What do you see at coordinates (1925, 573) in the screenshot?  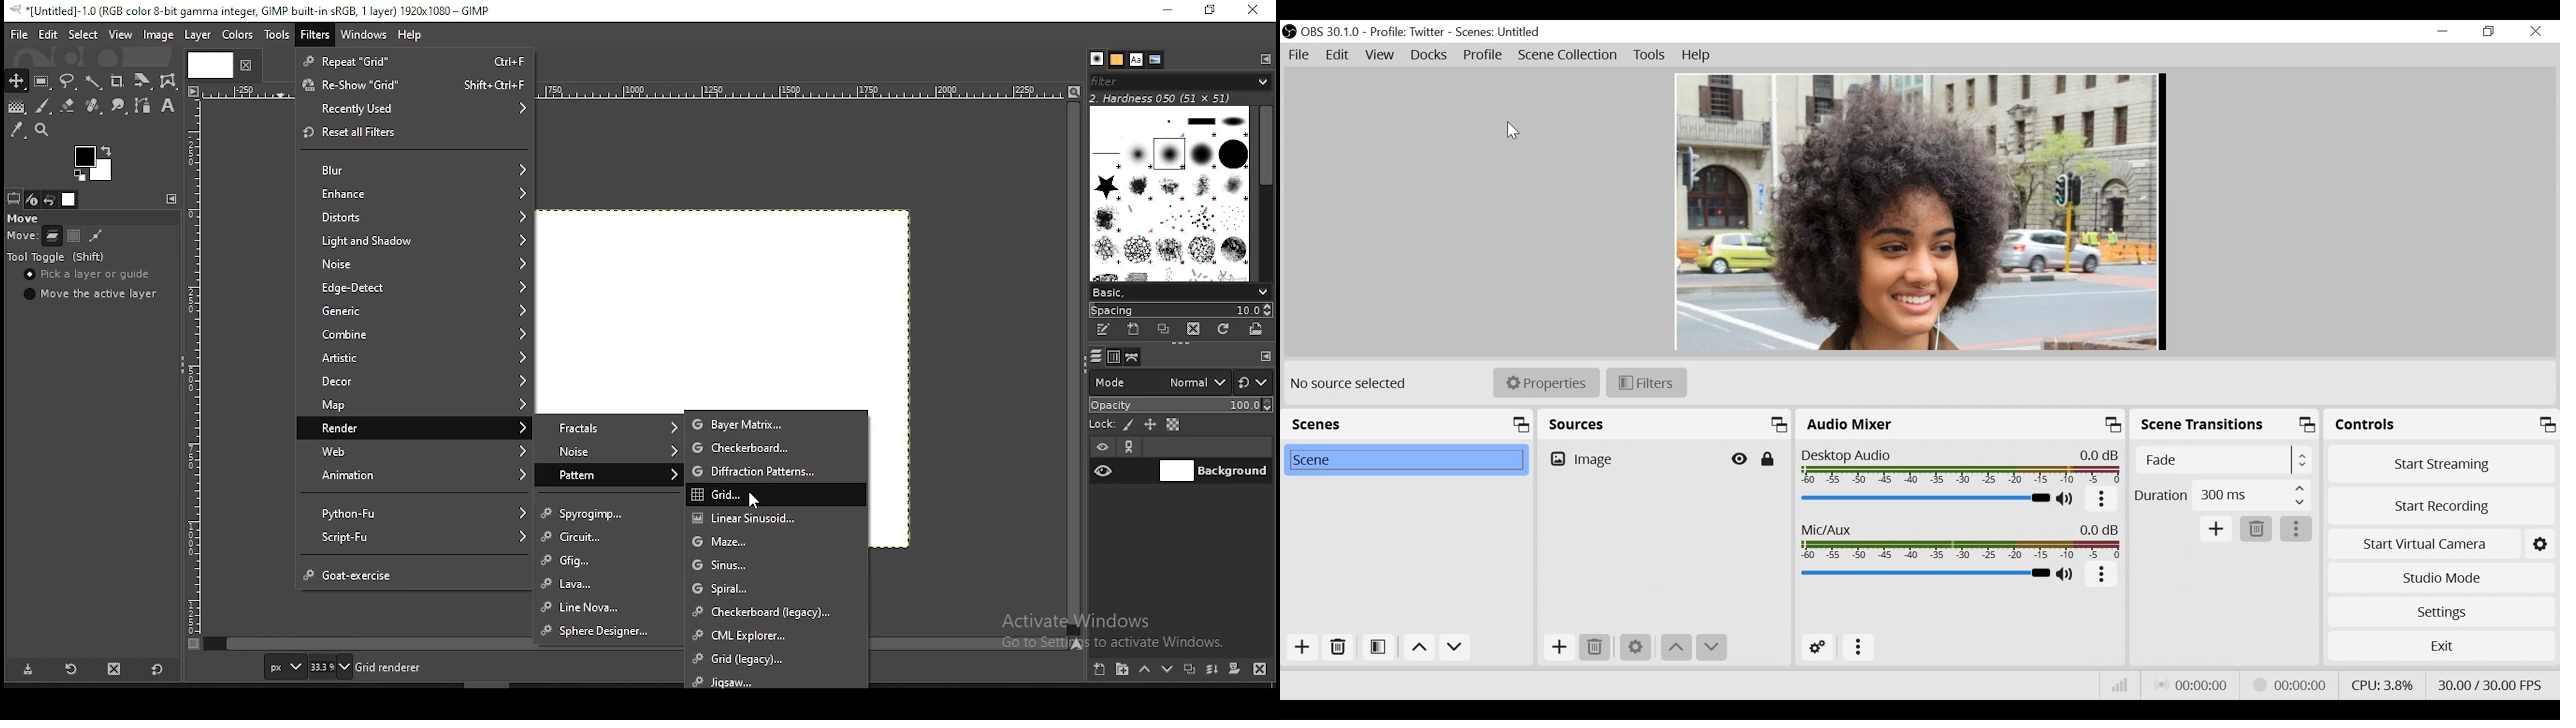 I see `Mic/Aux` at bounding box center [1925, 573].